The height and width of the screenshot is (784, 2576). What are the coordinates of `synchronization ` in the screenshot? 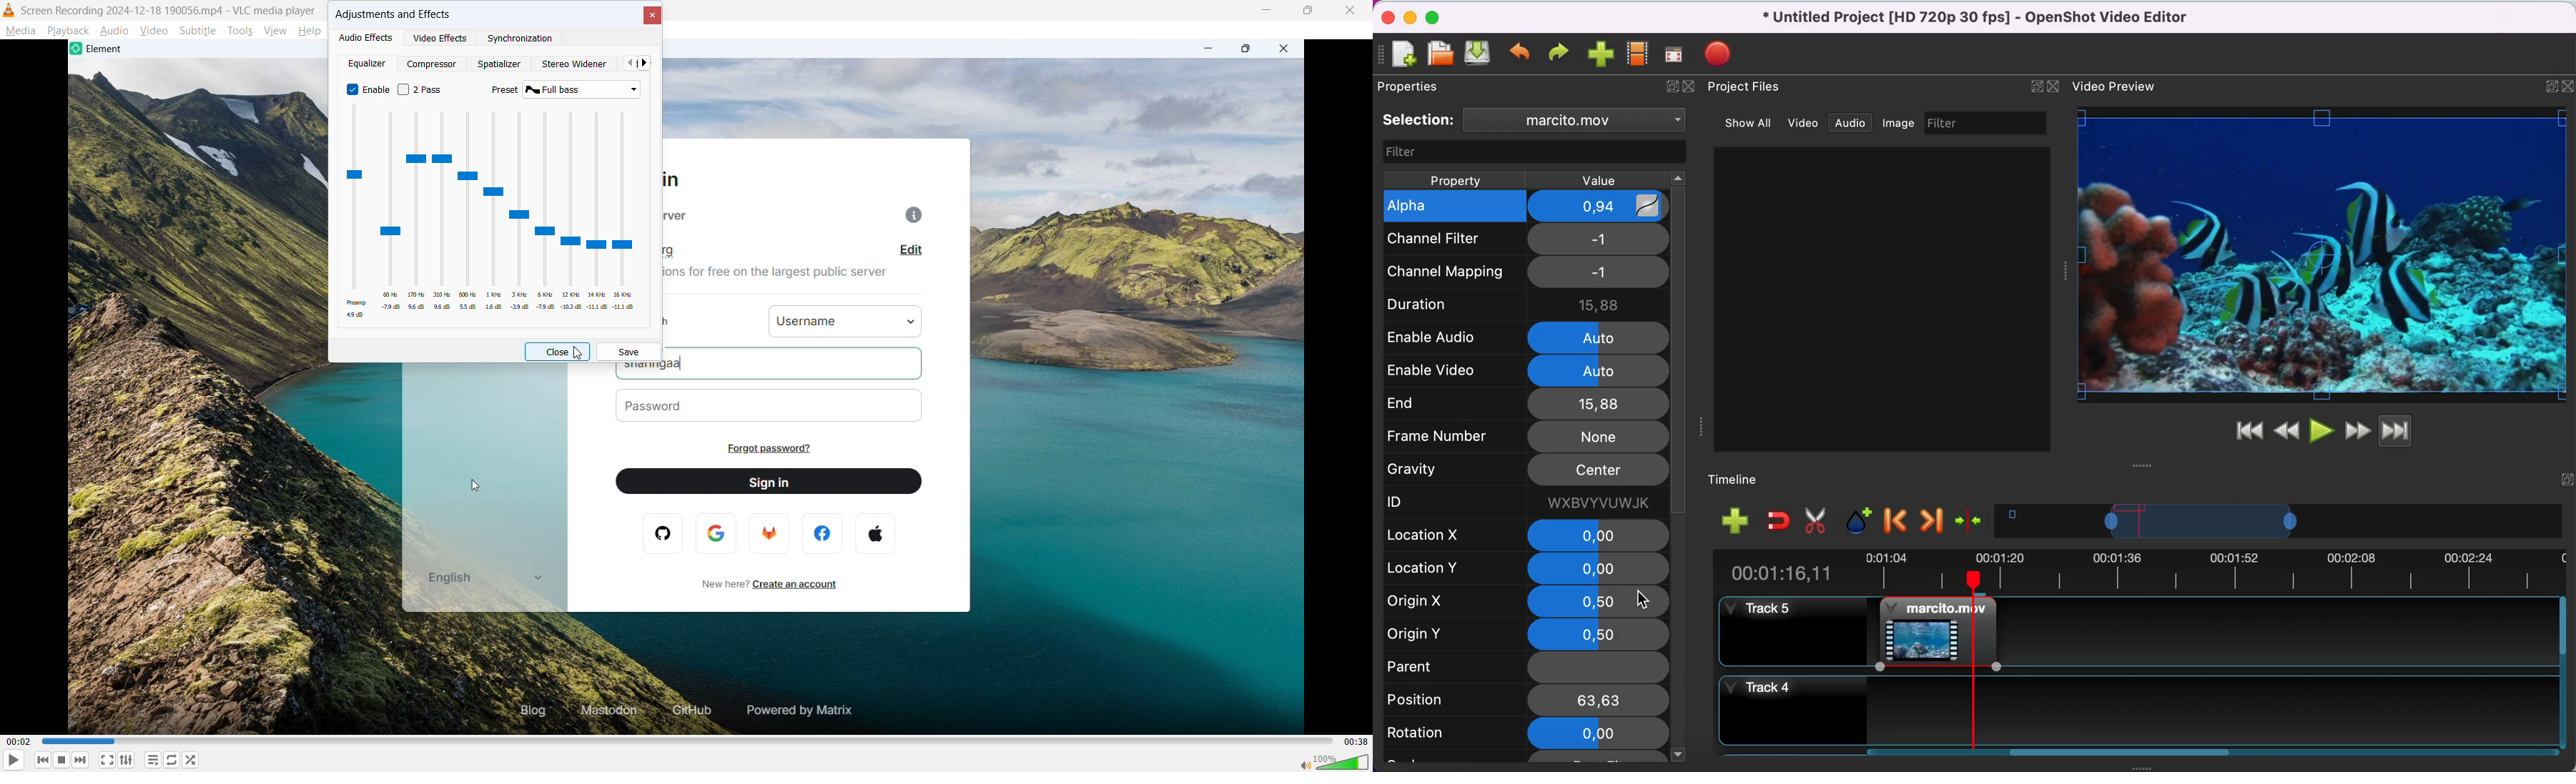 It's located at (520, 39).